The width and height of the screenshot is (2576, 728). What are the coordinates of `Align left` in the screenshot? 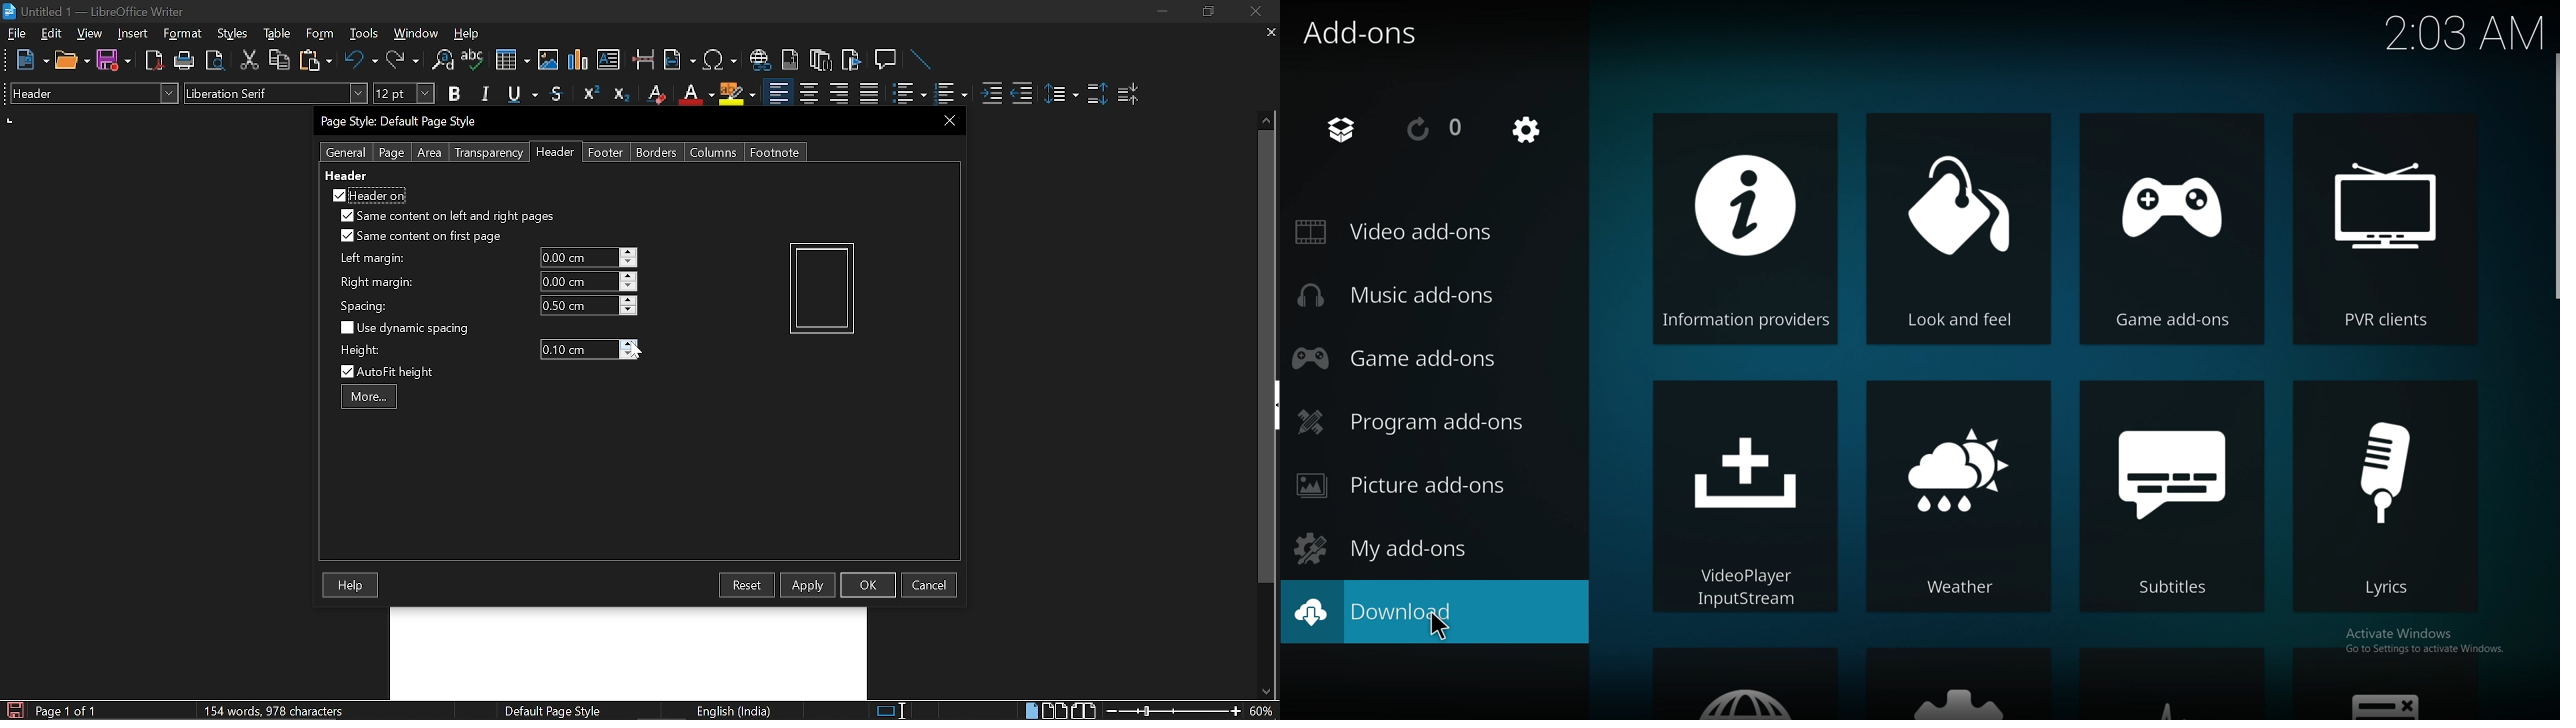 It's located at (778, 94).